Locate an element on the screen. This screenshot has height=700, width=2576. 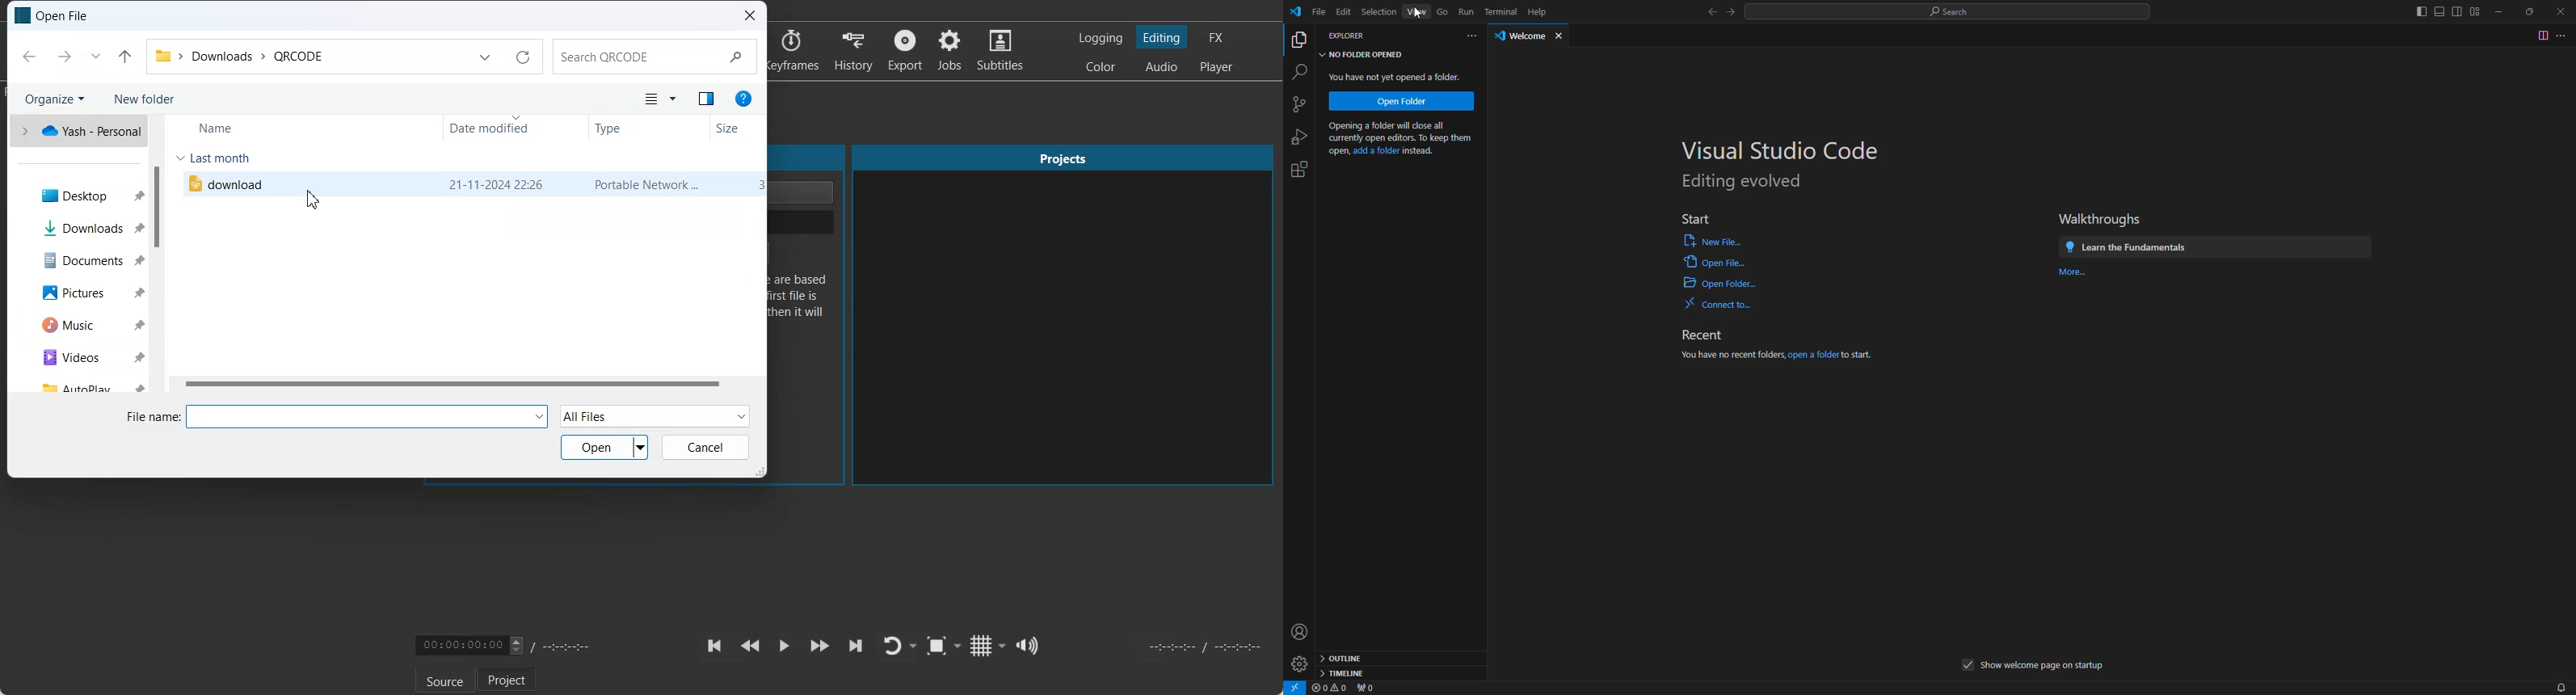
Switching to the logging layout is located at coordinates (1101, 38).